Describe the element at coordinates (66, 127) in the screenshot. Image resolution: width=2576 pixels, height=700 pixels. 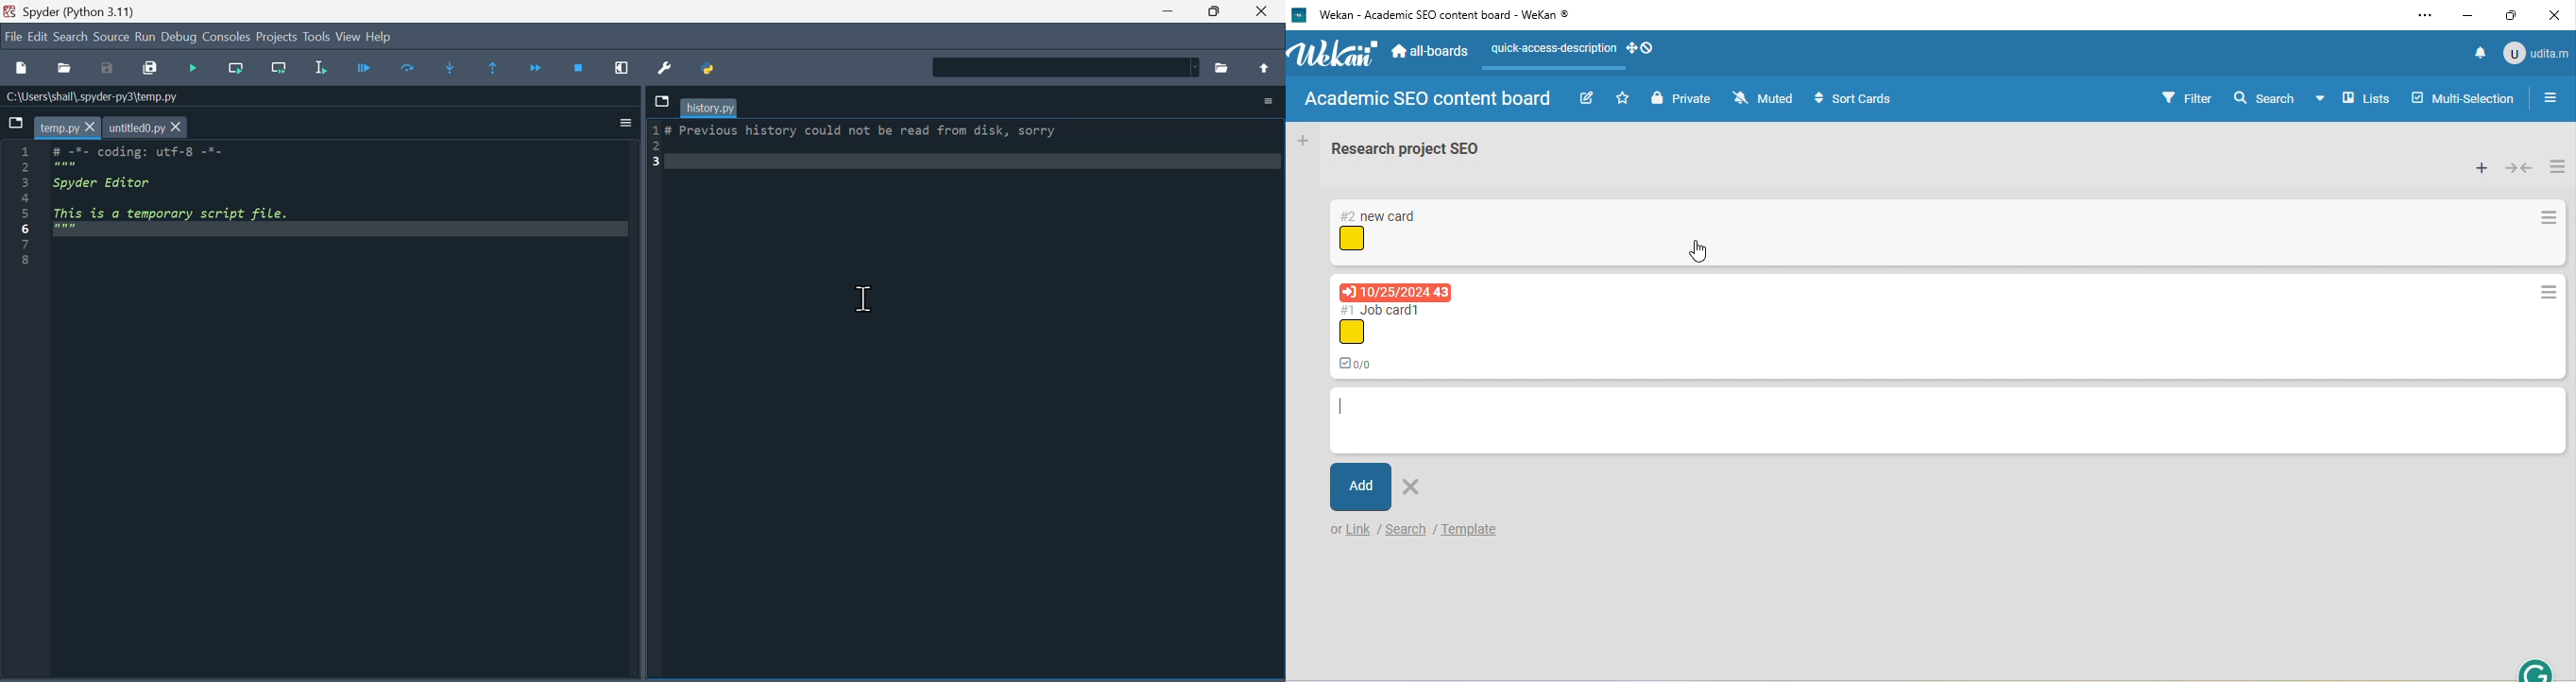
I see `temp.py` at that location.